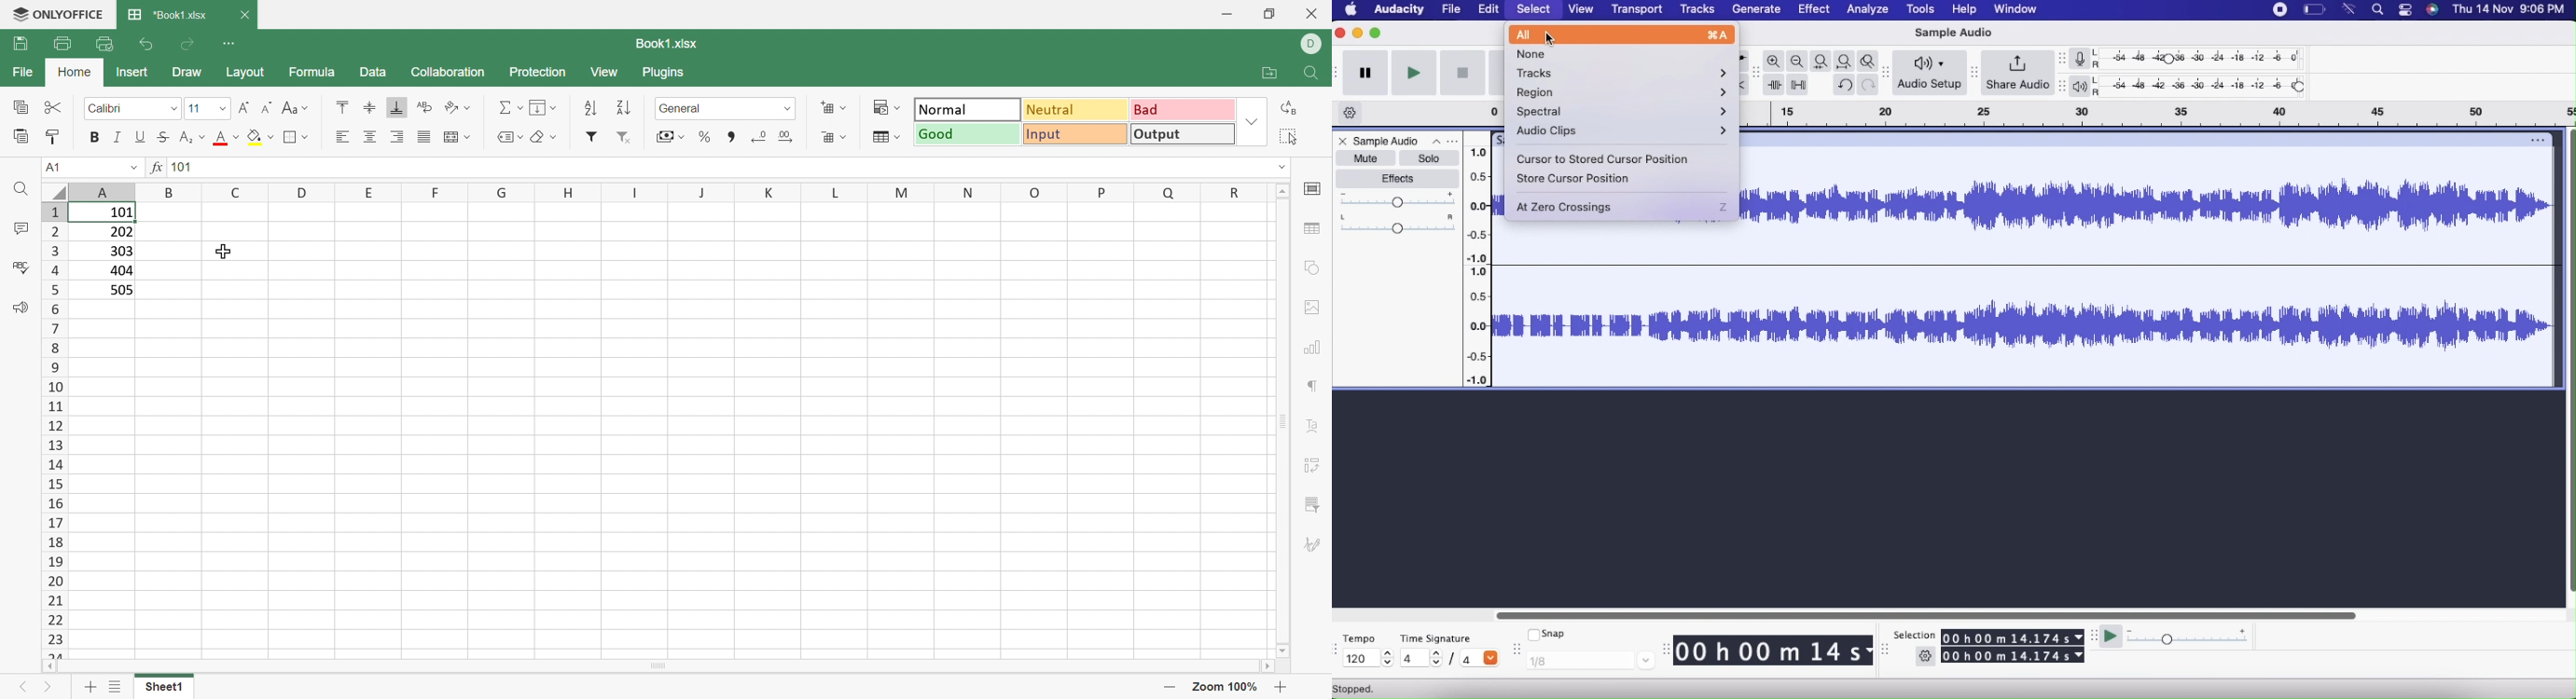 This screenshot has height=700, width=2576. What do you see at coordinates (1314, 305) in the screenshot?
I see `image settings` at bounding box center [1314, 305].